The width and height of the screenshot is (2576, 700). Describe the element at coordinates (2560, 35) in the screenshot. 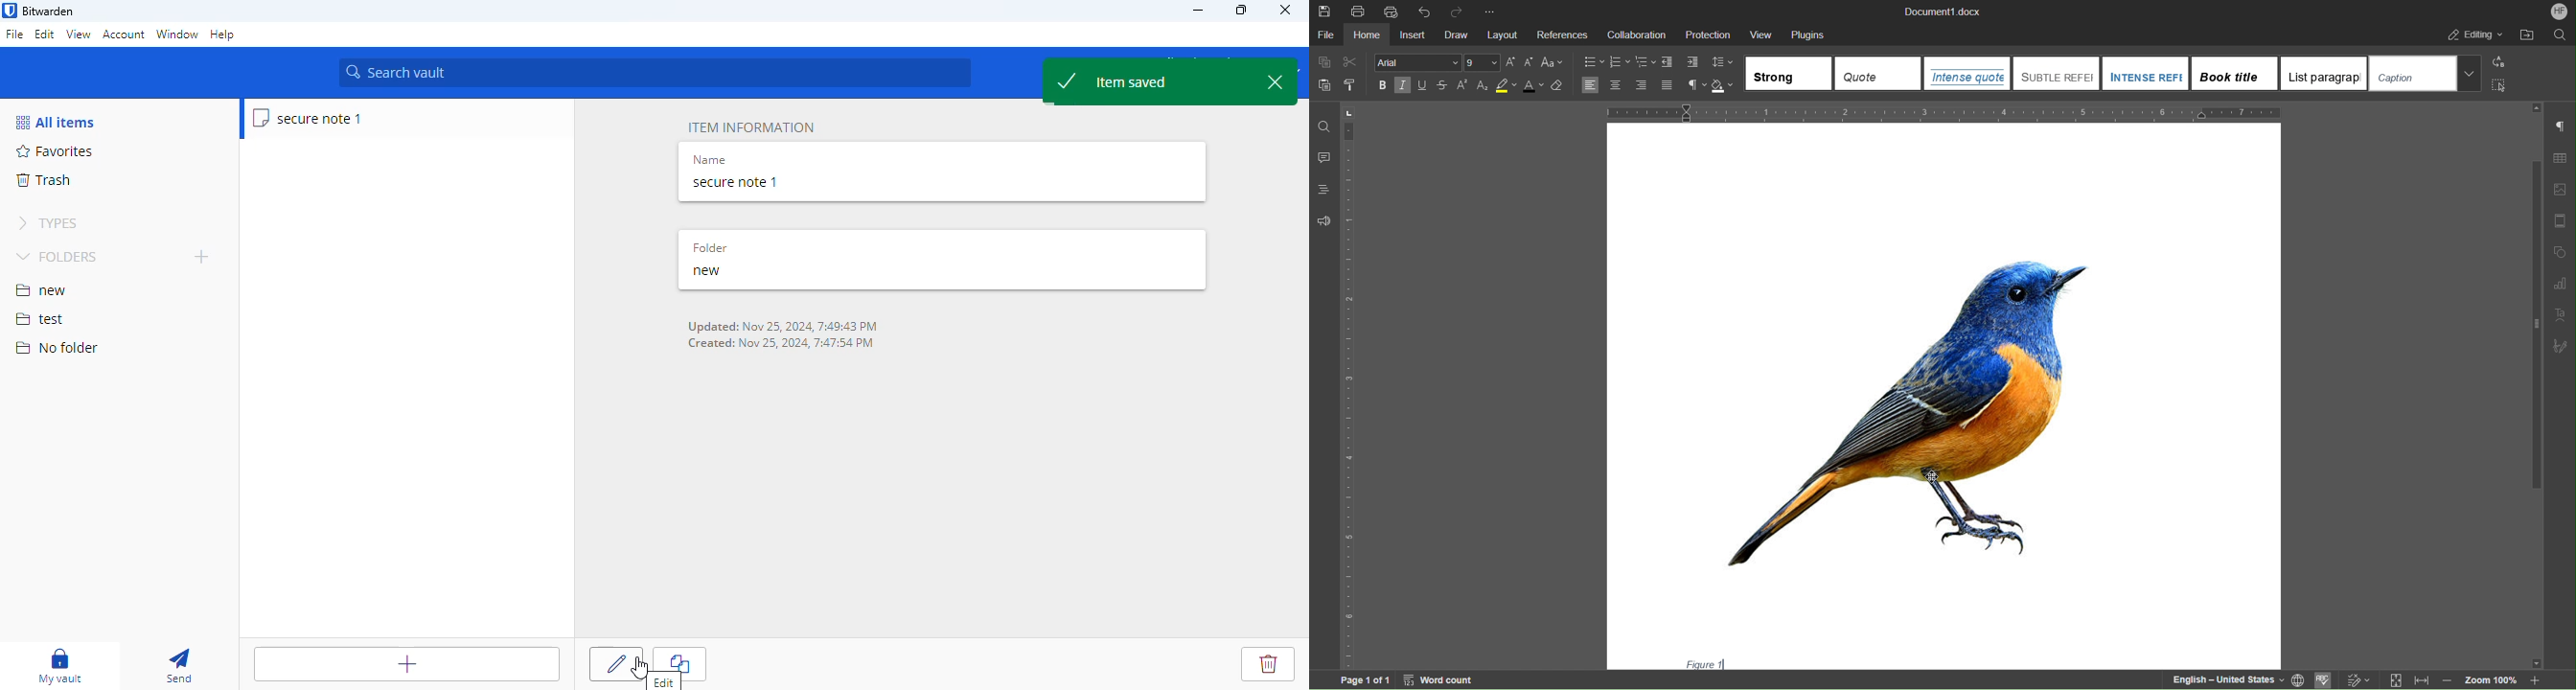

I see `Search` at that location.